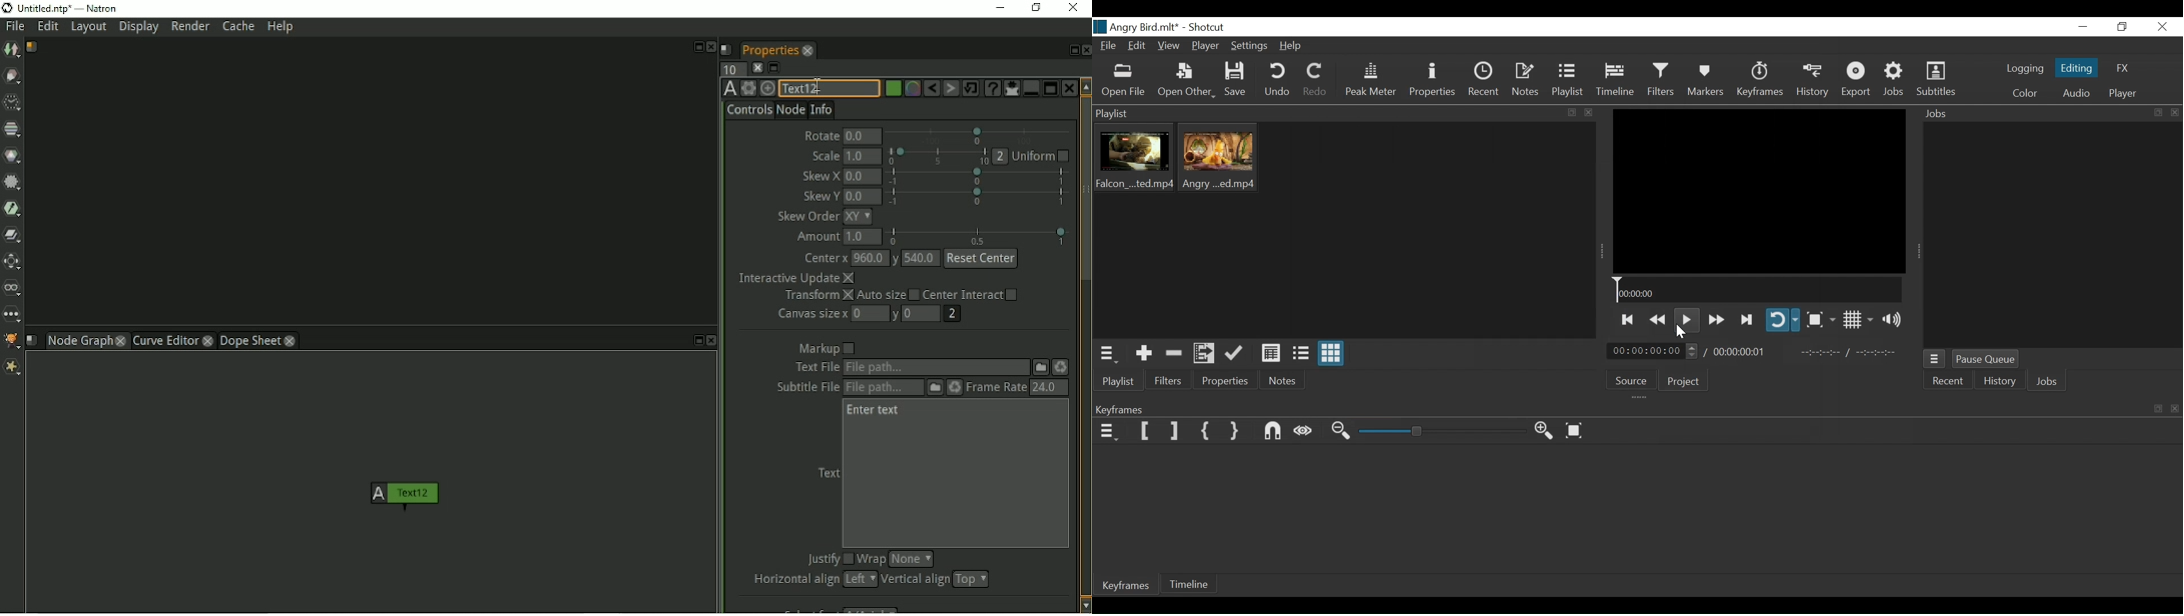  I want to click on Properties, so click(1224, 380).